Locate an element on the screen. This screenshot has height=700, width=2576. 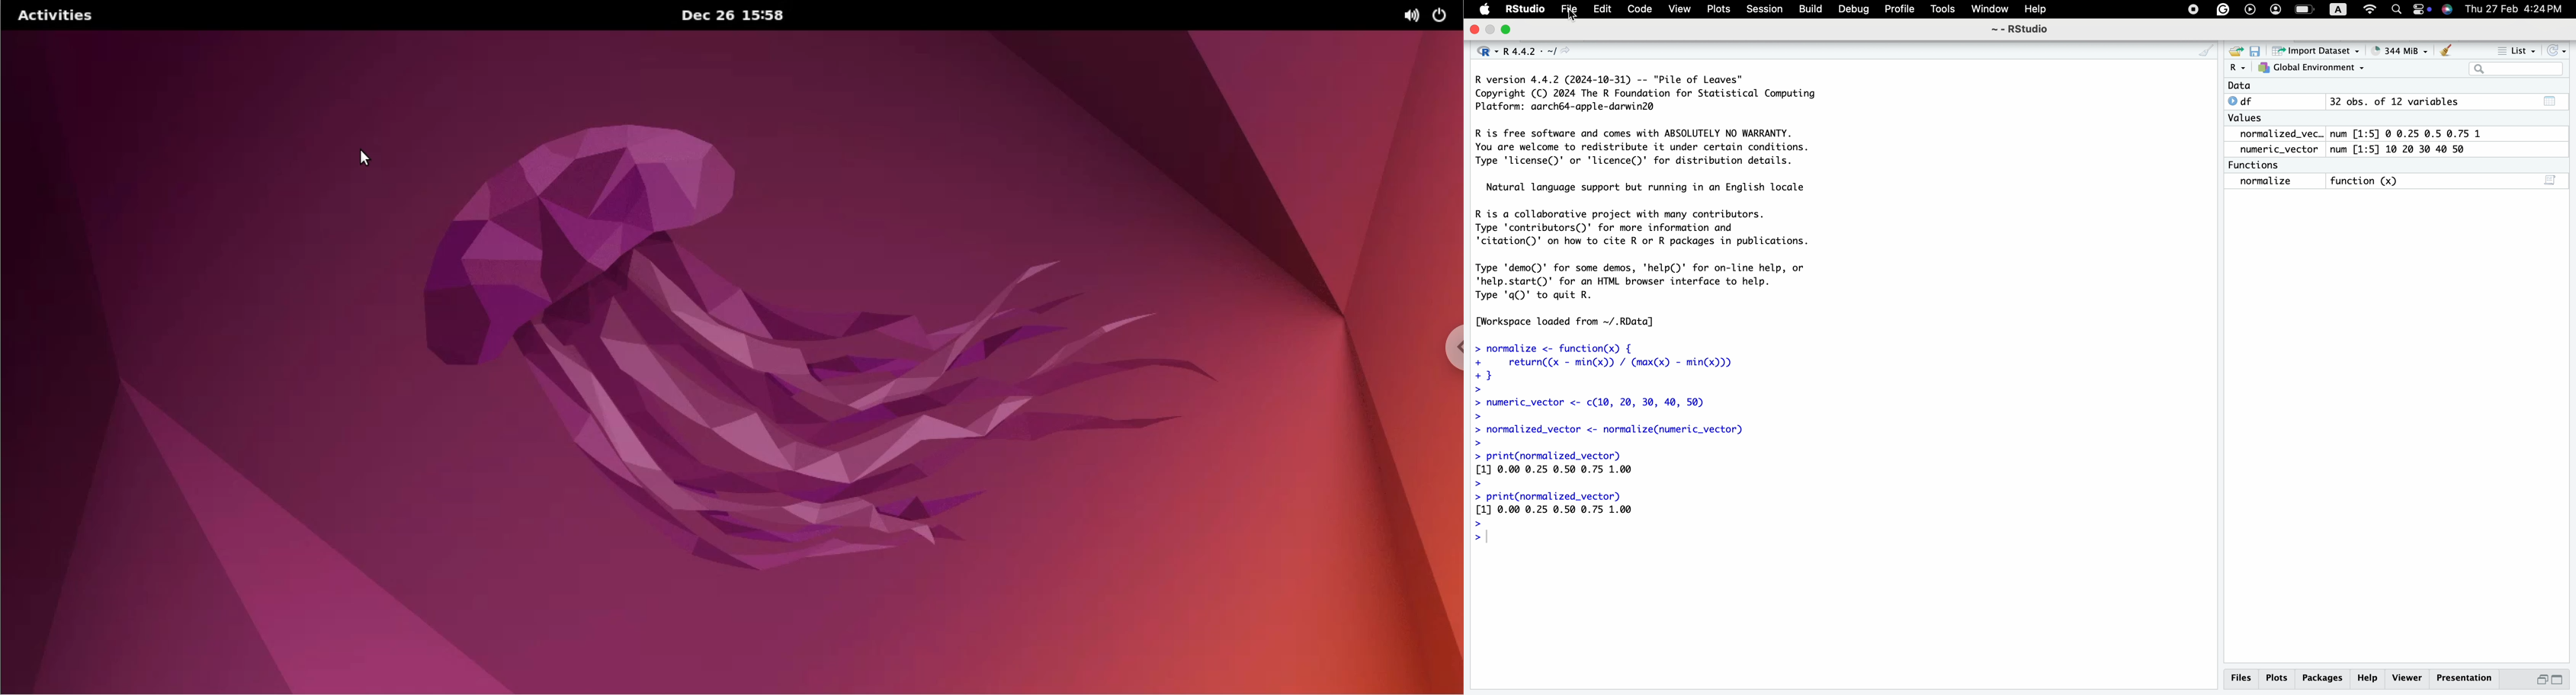
File is located at coordinates (1567, 10).